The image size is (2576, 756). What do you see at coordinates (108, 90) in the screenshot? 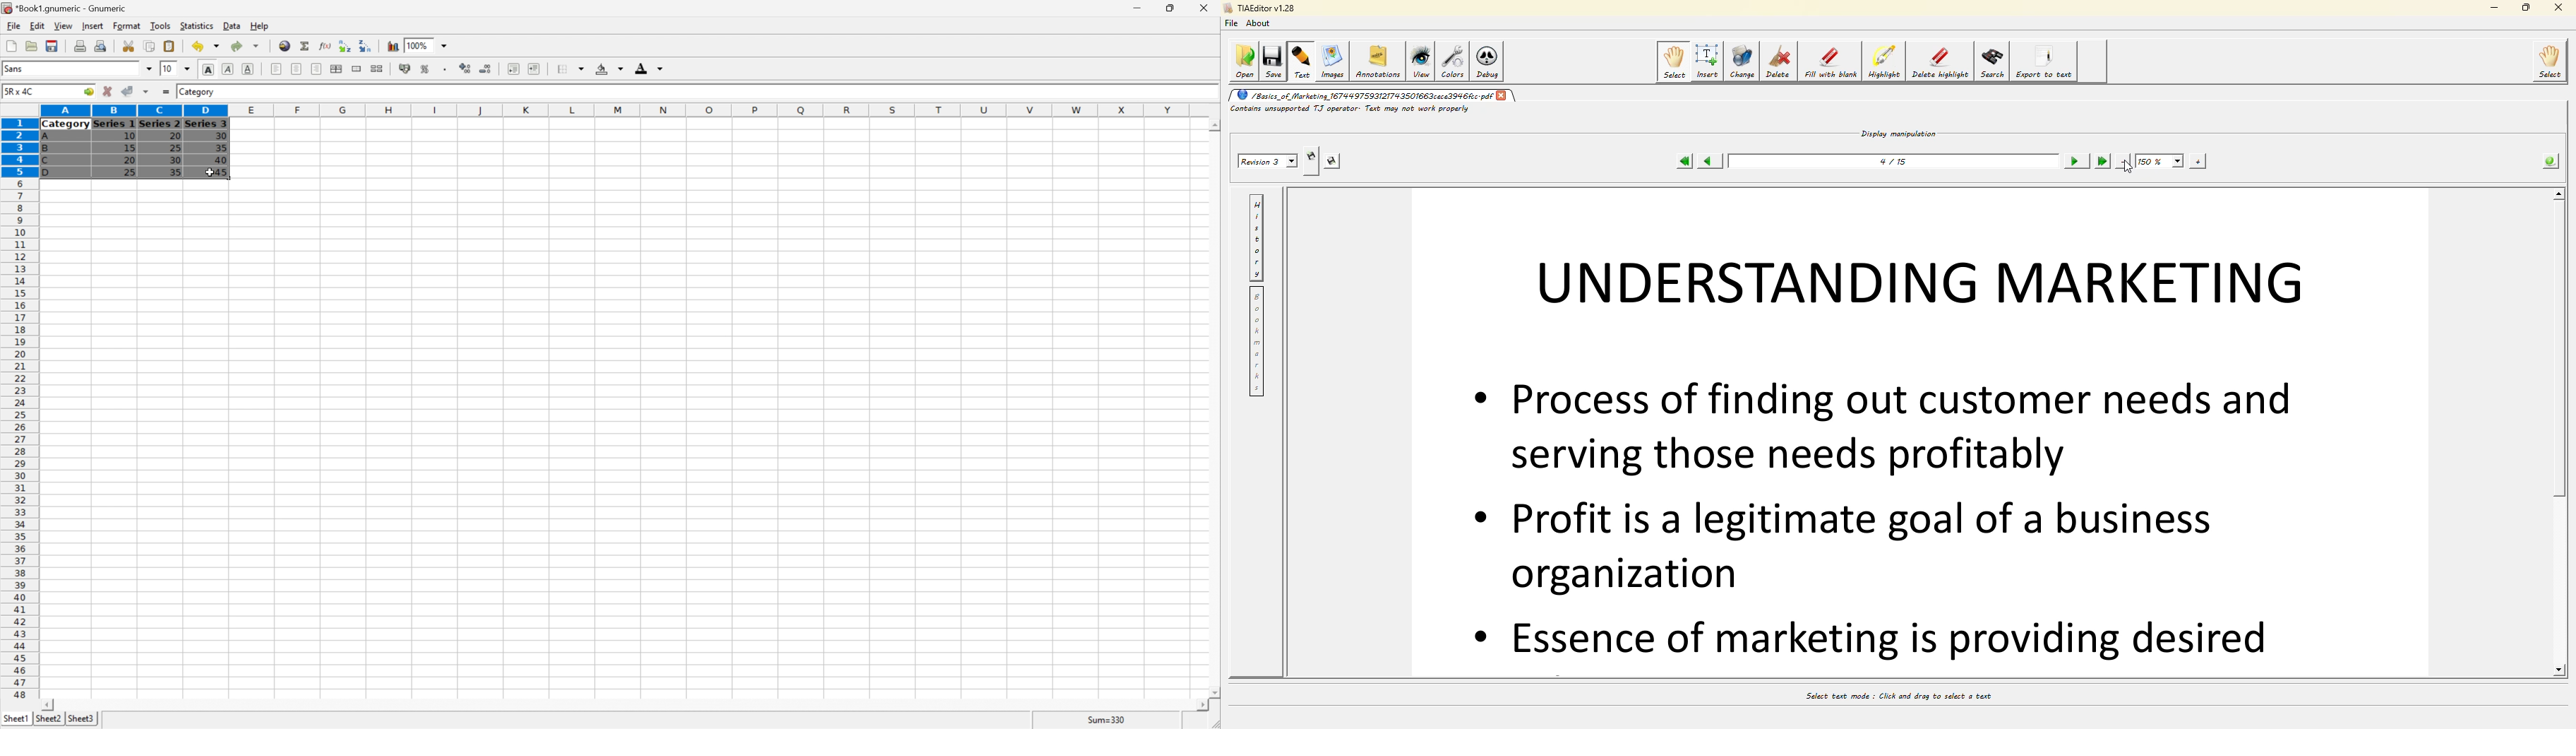
I see `Cancel changes` at bounding box center [108, 90].